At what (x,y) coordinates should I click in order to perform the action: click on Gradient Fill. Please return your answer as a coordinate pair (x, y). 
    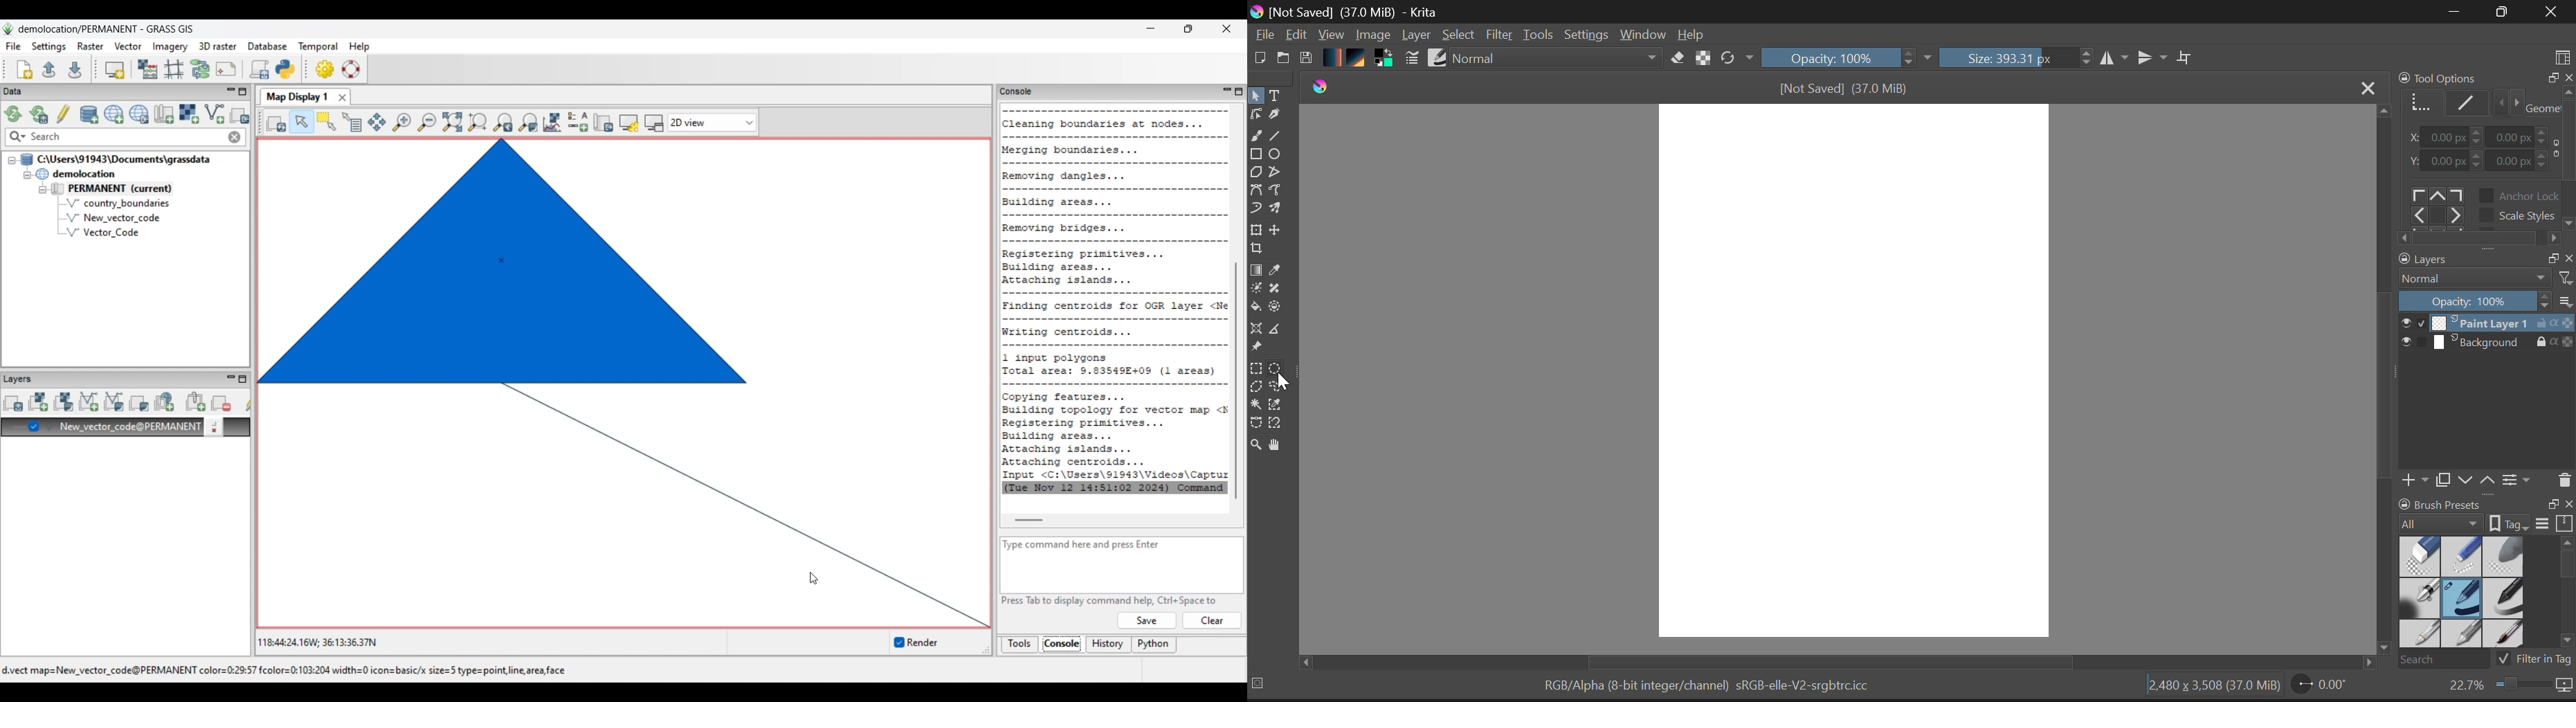
    Looking at the image, I should click on (1256, 271).